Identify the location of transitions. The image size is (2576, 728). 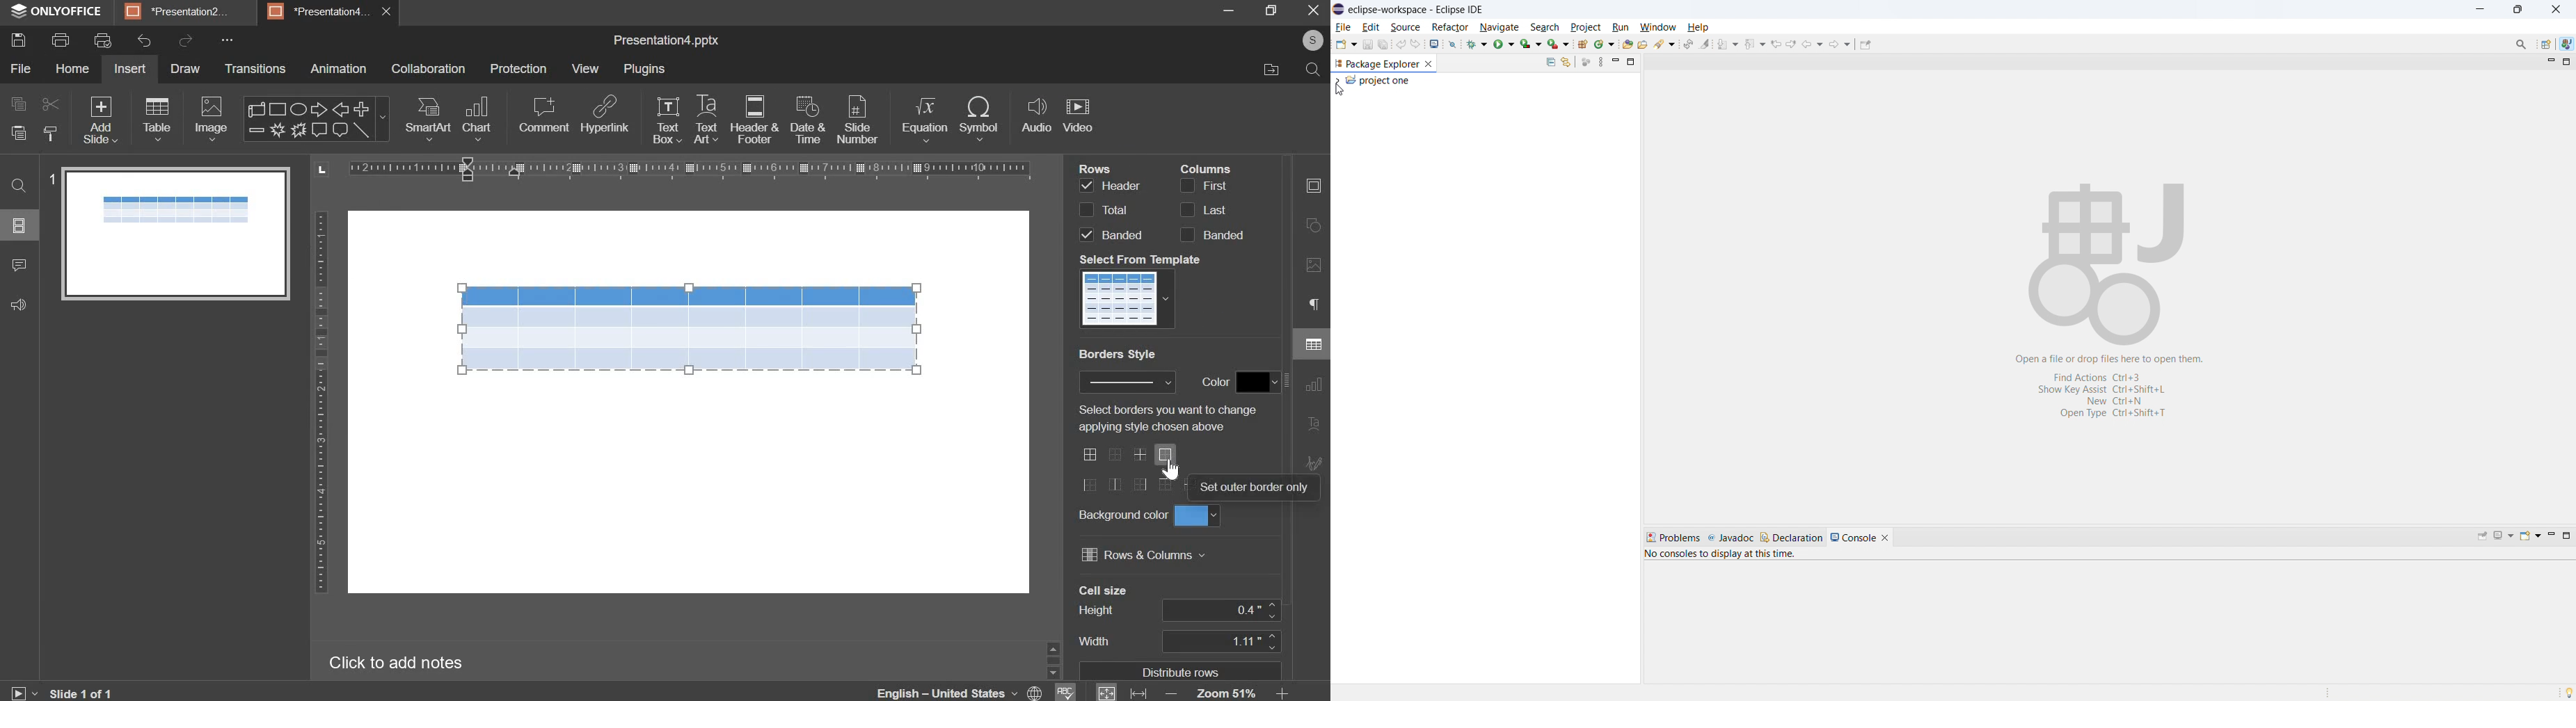
(255, 69).